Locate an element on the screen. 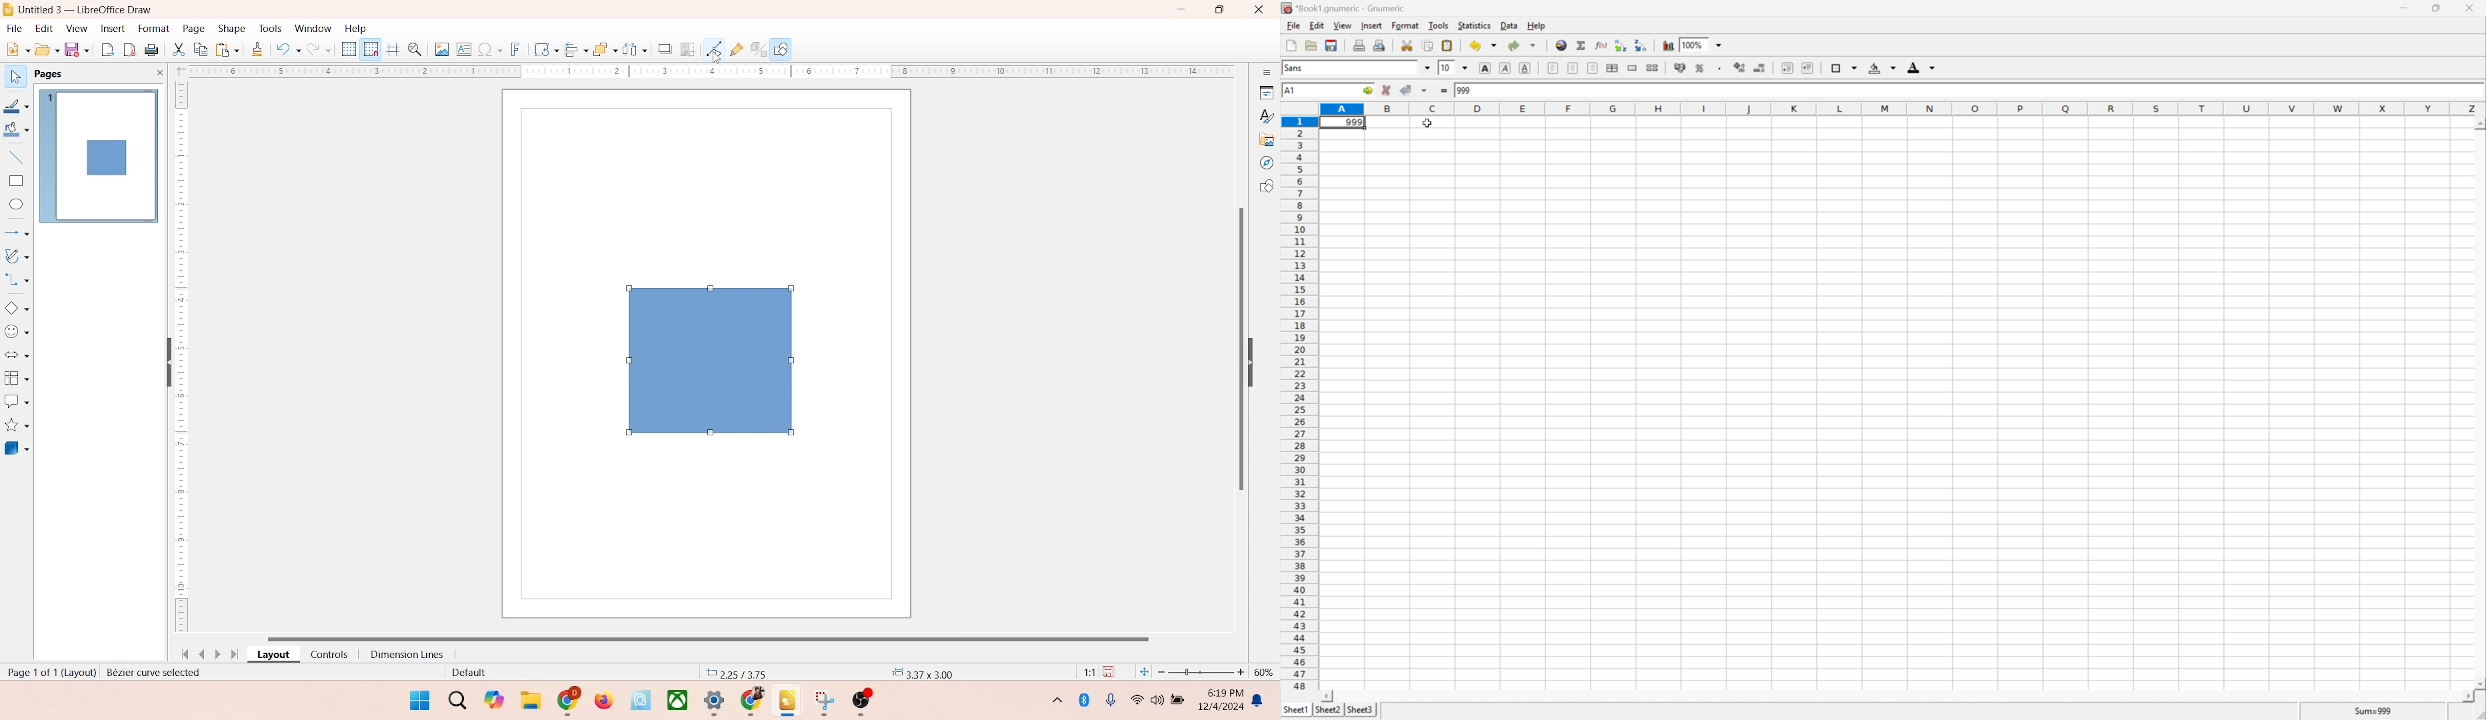  toggle extrusion is located at coordinates (753, 50).